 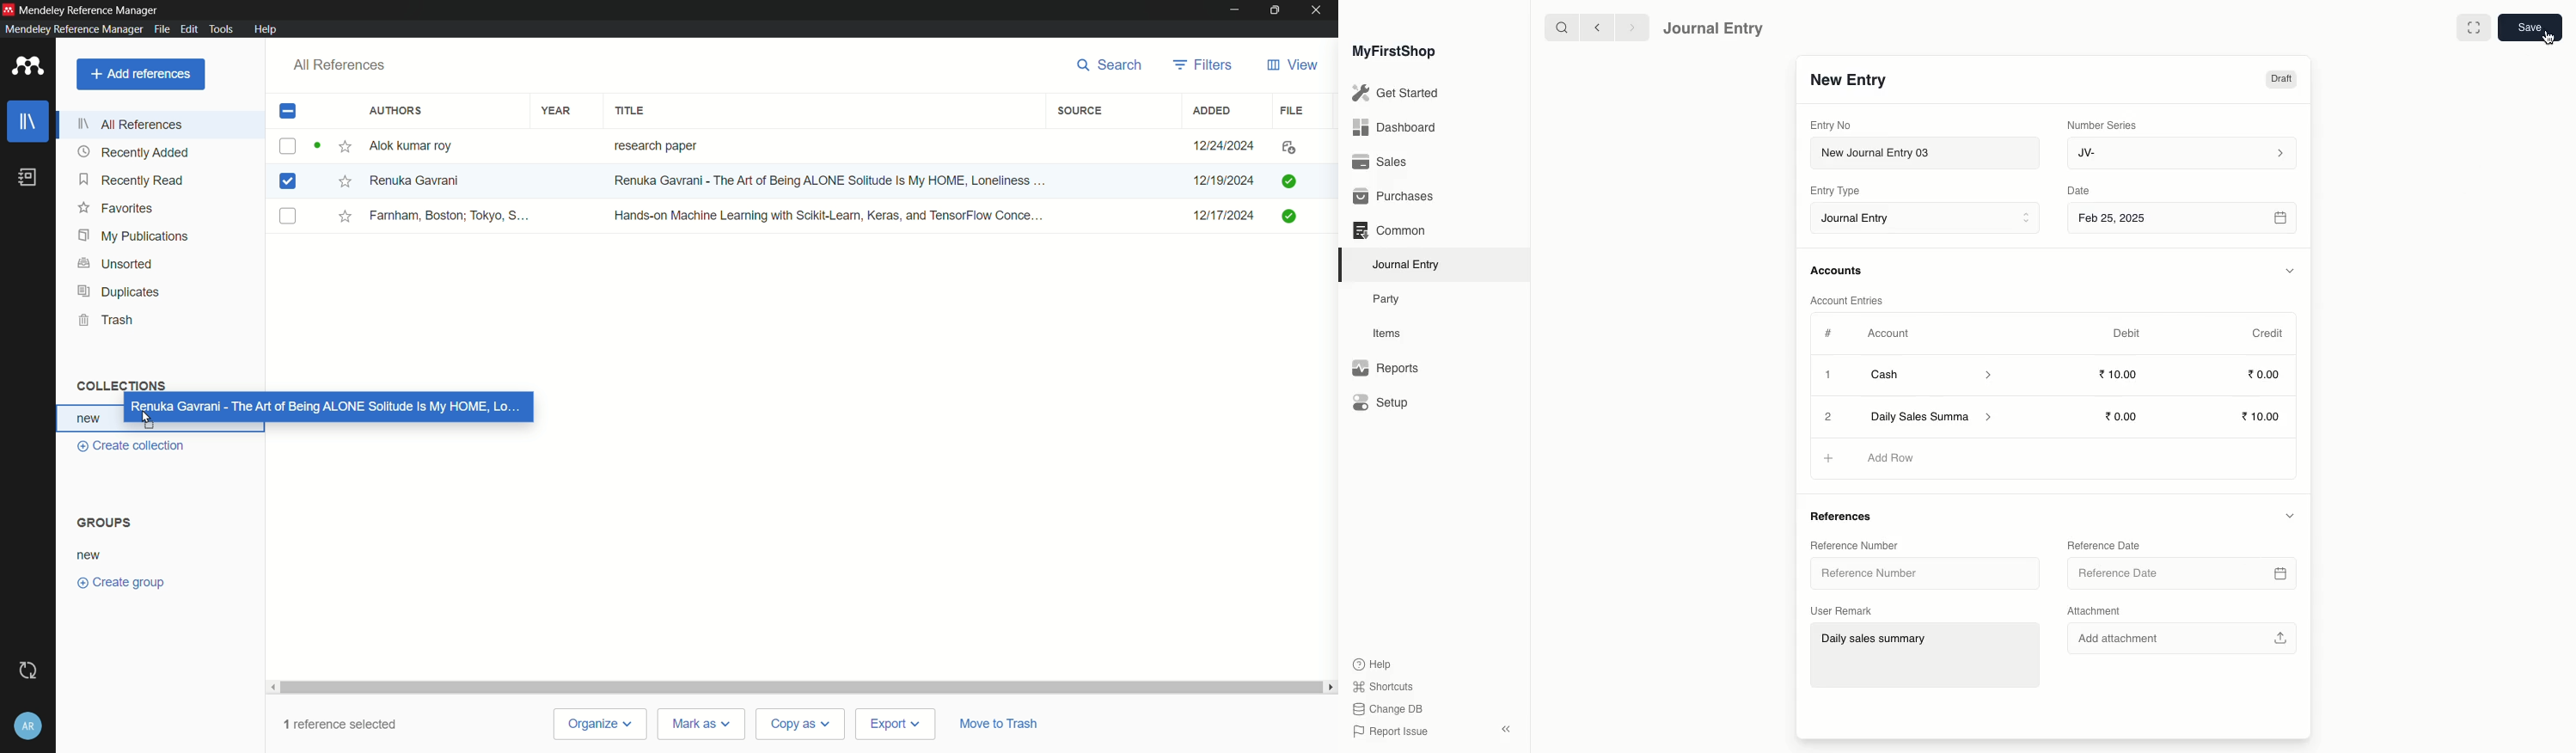 What do you see at coordinates (2265, 377) in the screenshot?
I see `0.00` at bounding box center [2265, 377].